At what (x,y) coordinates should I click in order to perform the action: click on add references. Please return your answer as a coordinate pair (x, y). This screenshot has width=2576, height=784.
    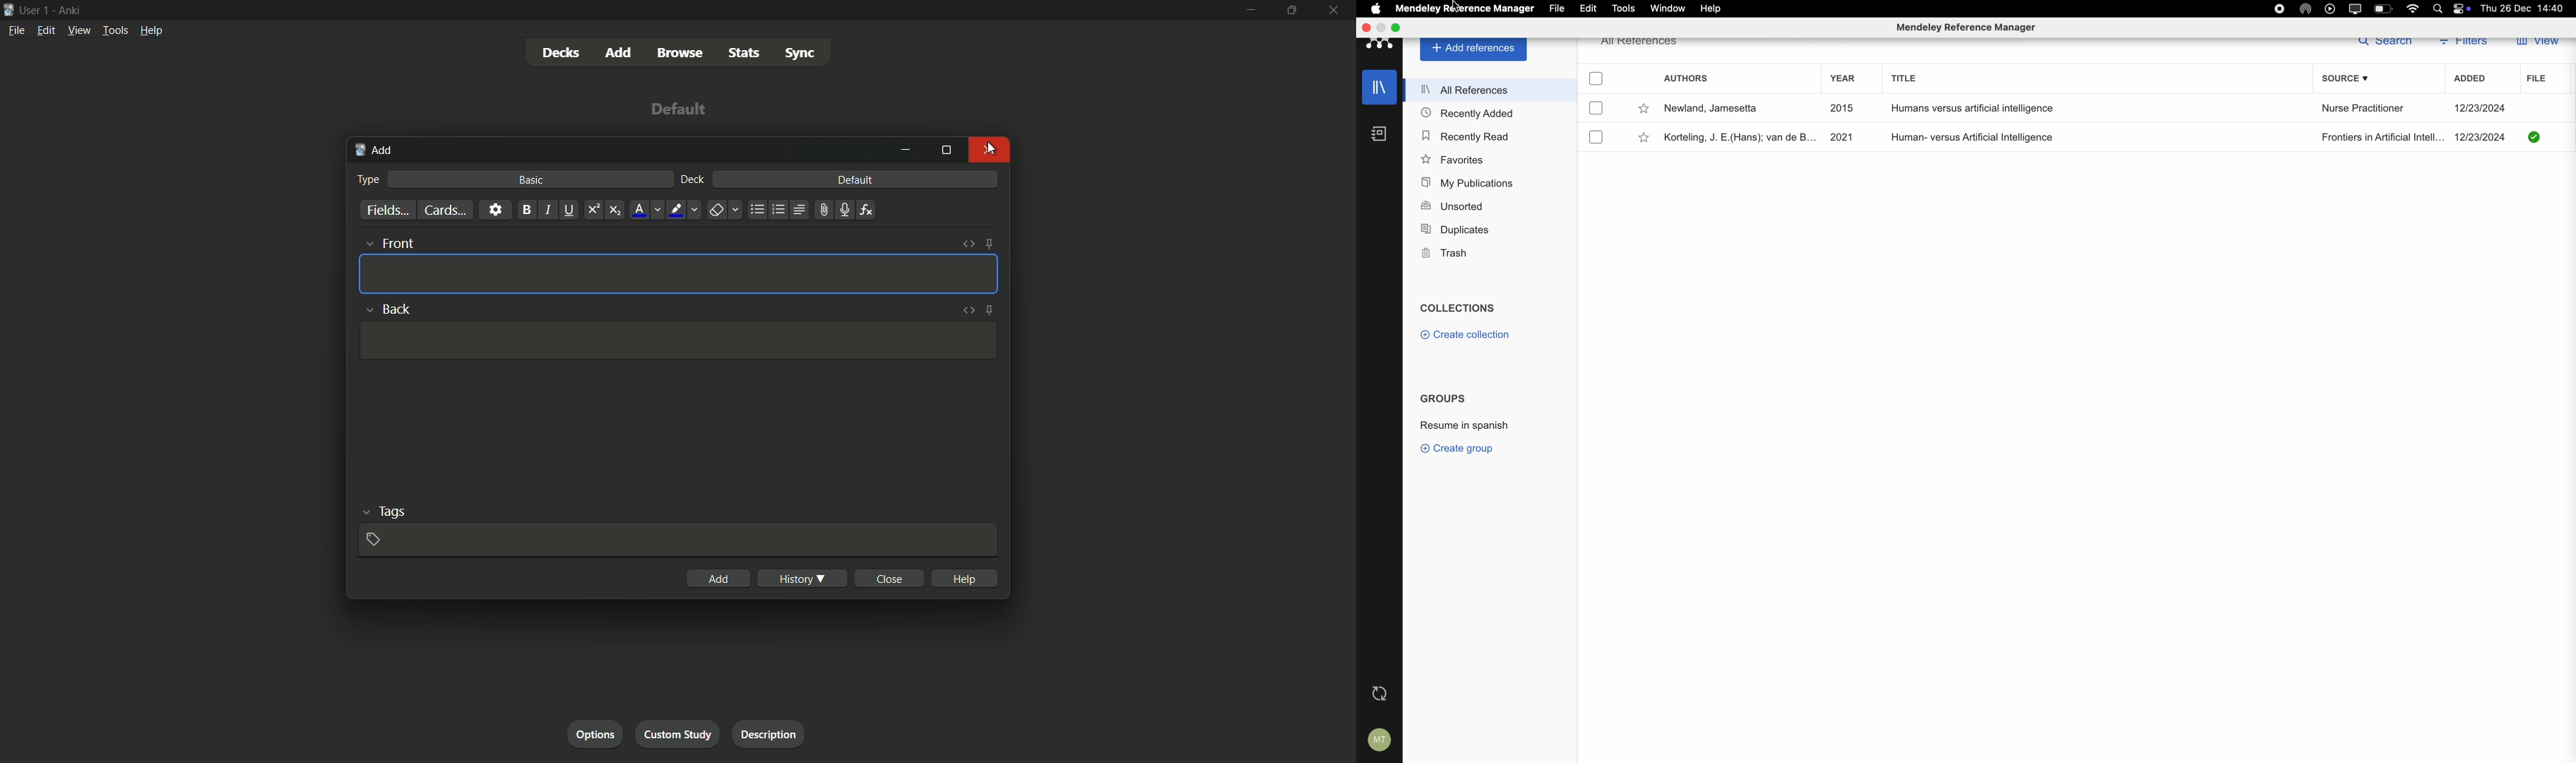
    Looking at the image, I should click on (1475, 50).